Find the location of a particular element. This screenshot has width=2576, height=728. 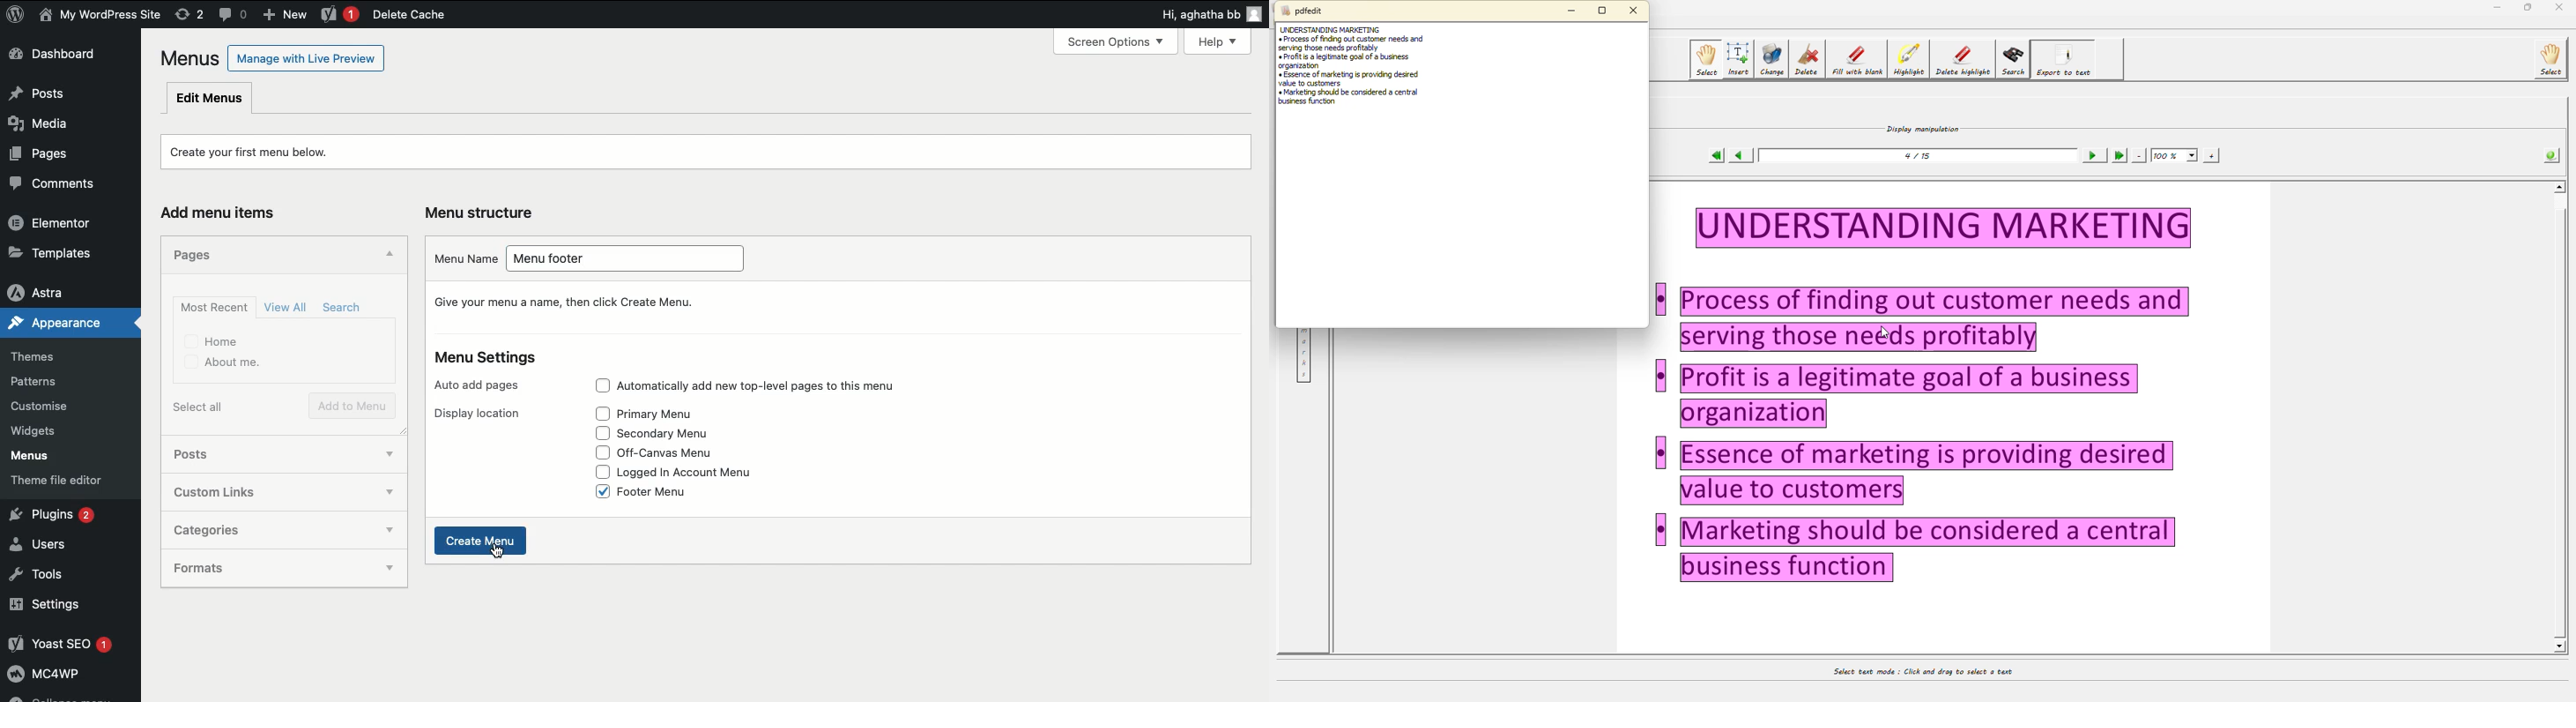

Help is located at coordinates (1221, 40).